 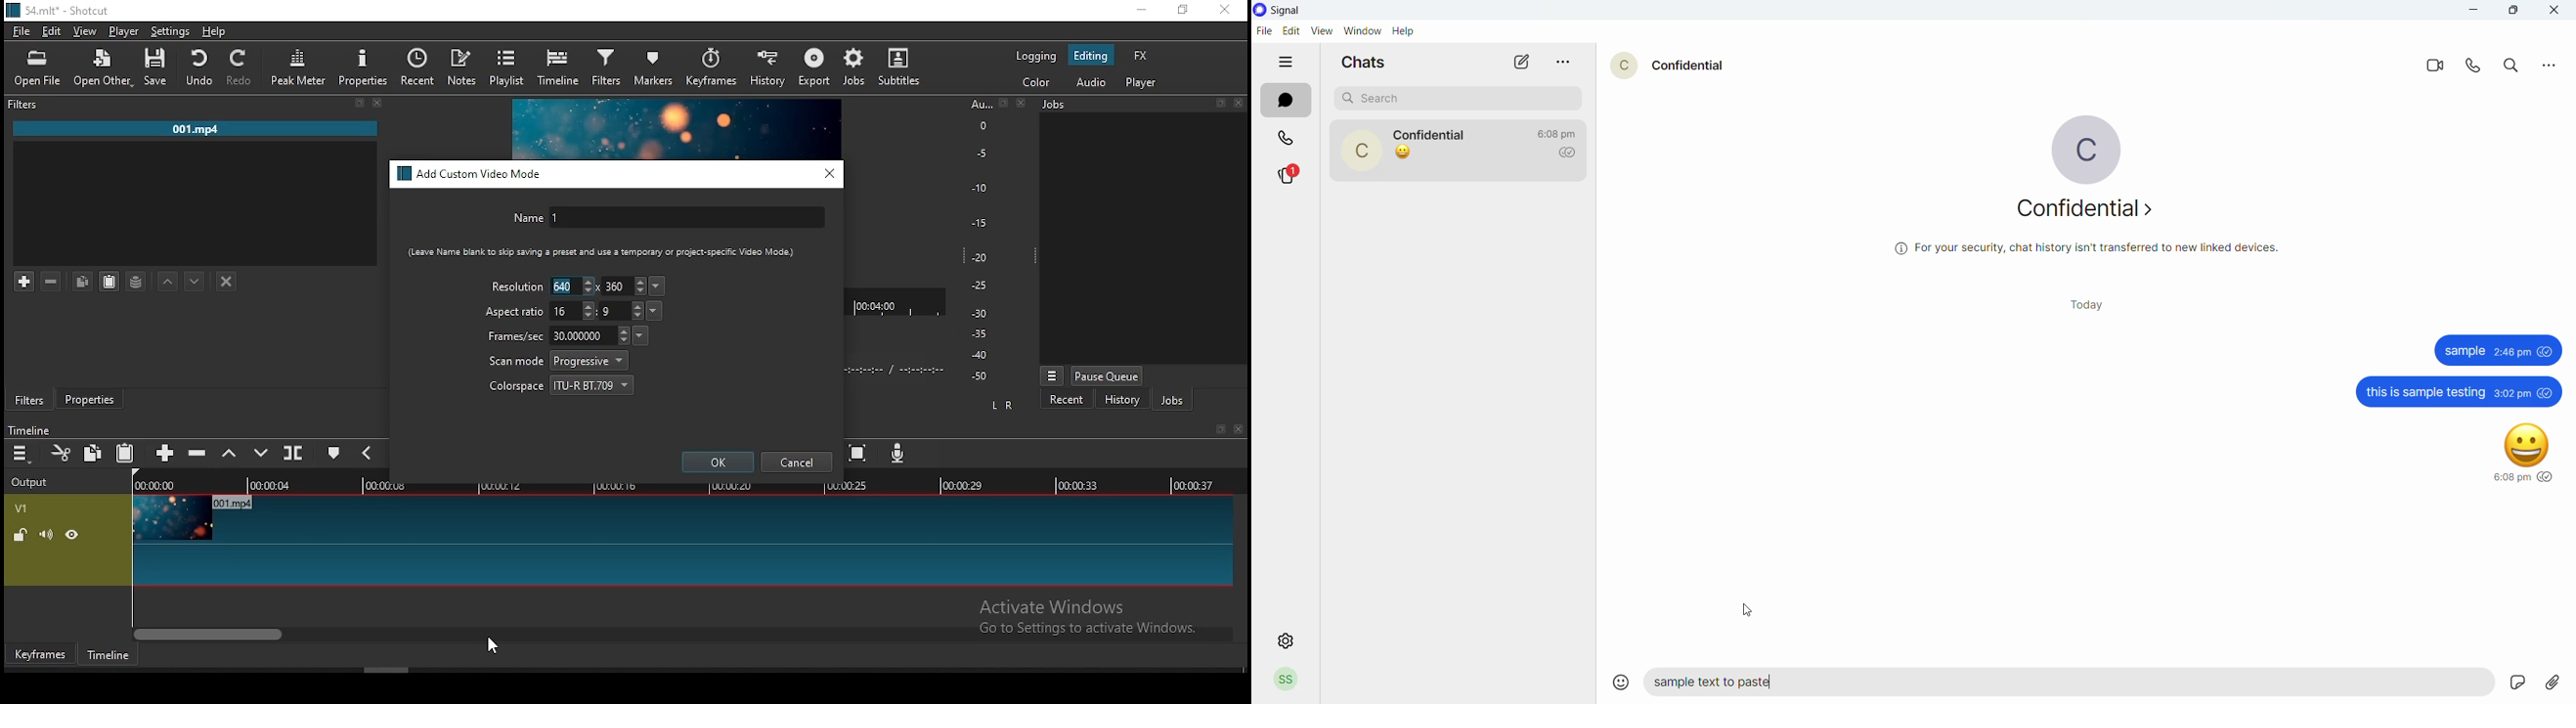 What do you see at coordinates (1035, 55) in the screenshot?
I see `logging` at bounding box center [1035, 55].